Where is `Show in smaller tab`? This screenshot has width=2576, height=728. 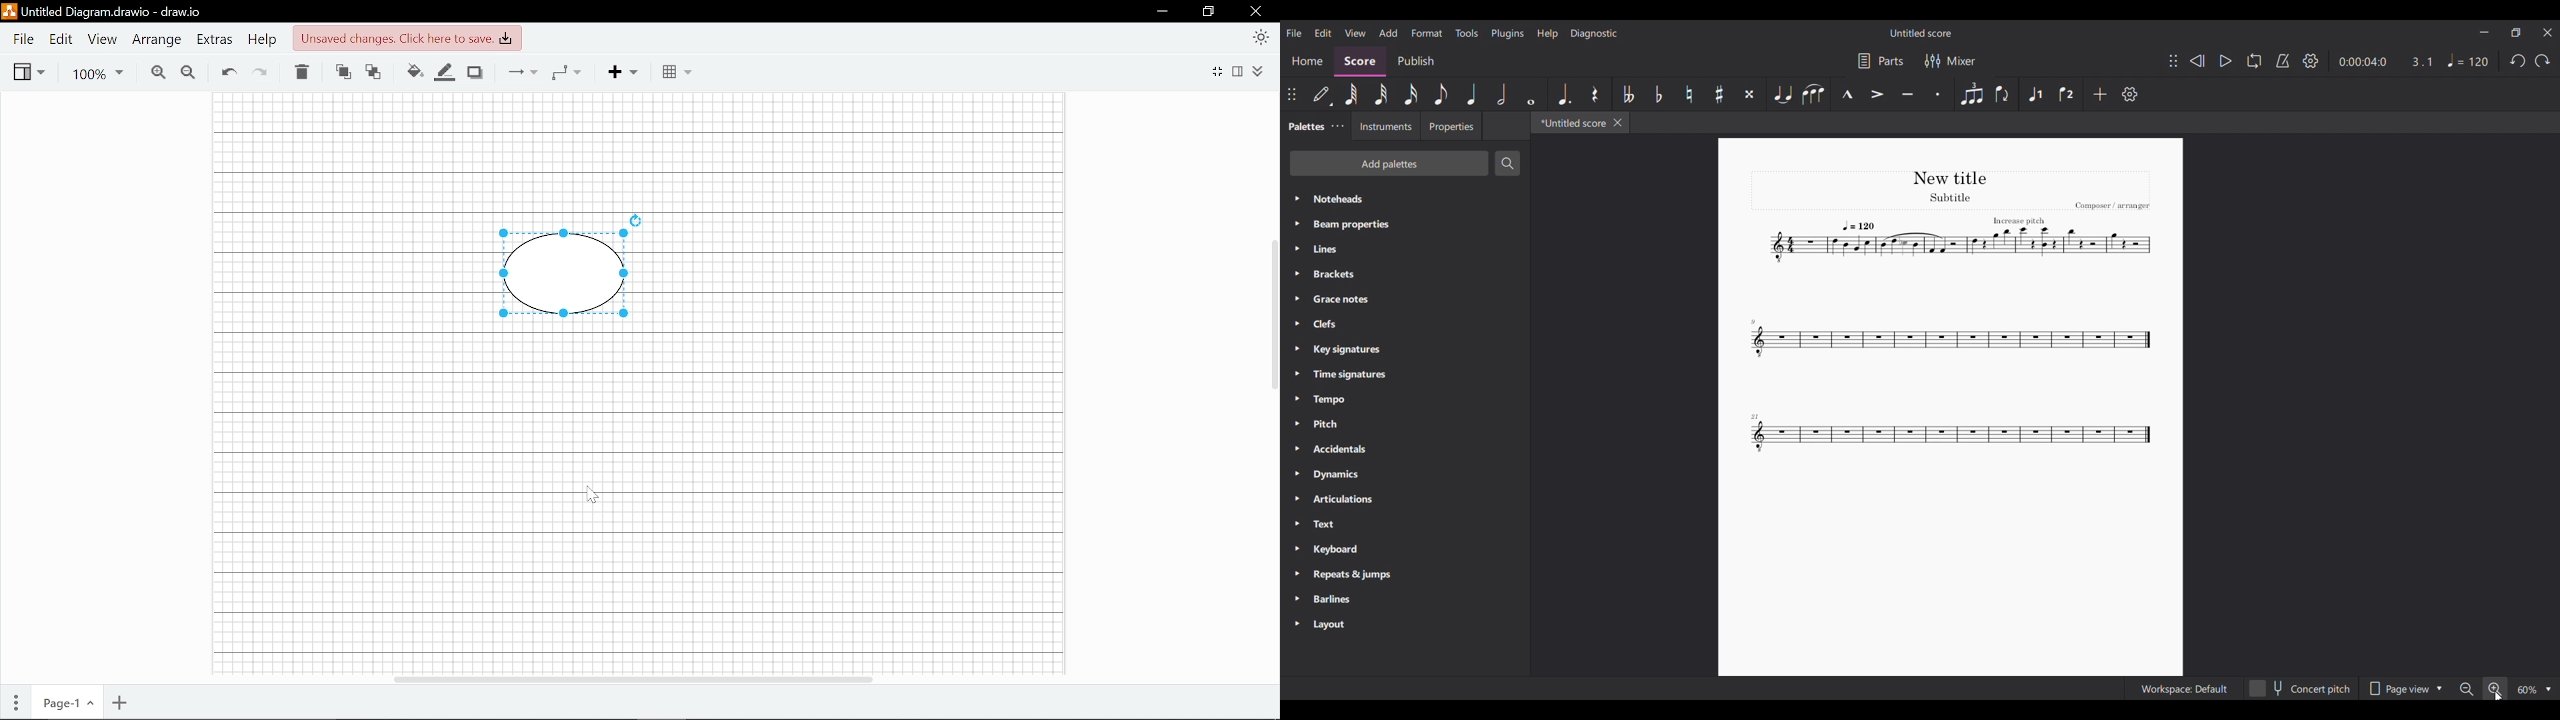 Show in smaller tab is located at coordinates (2516, 33).